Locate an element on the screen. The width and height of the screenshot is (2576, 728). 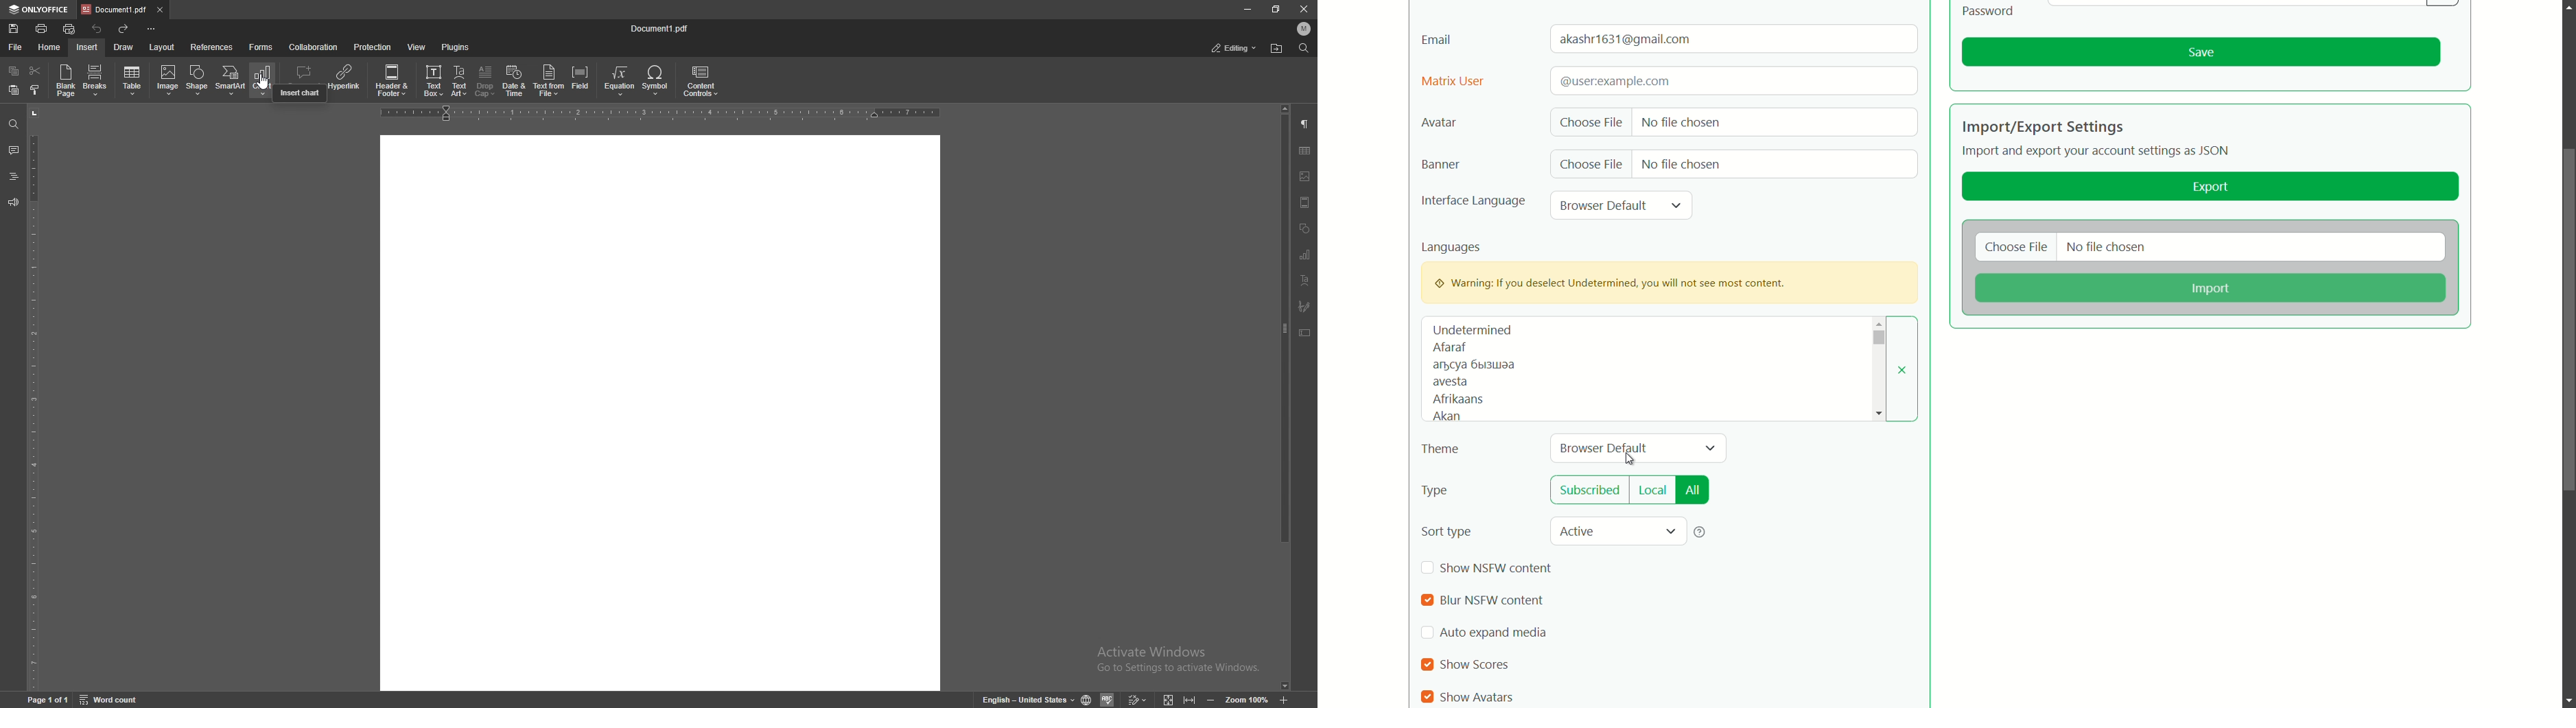
Password is located at coordinates (1990, 10).